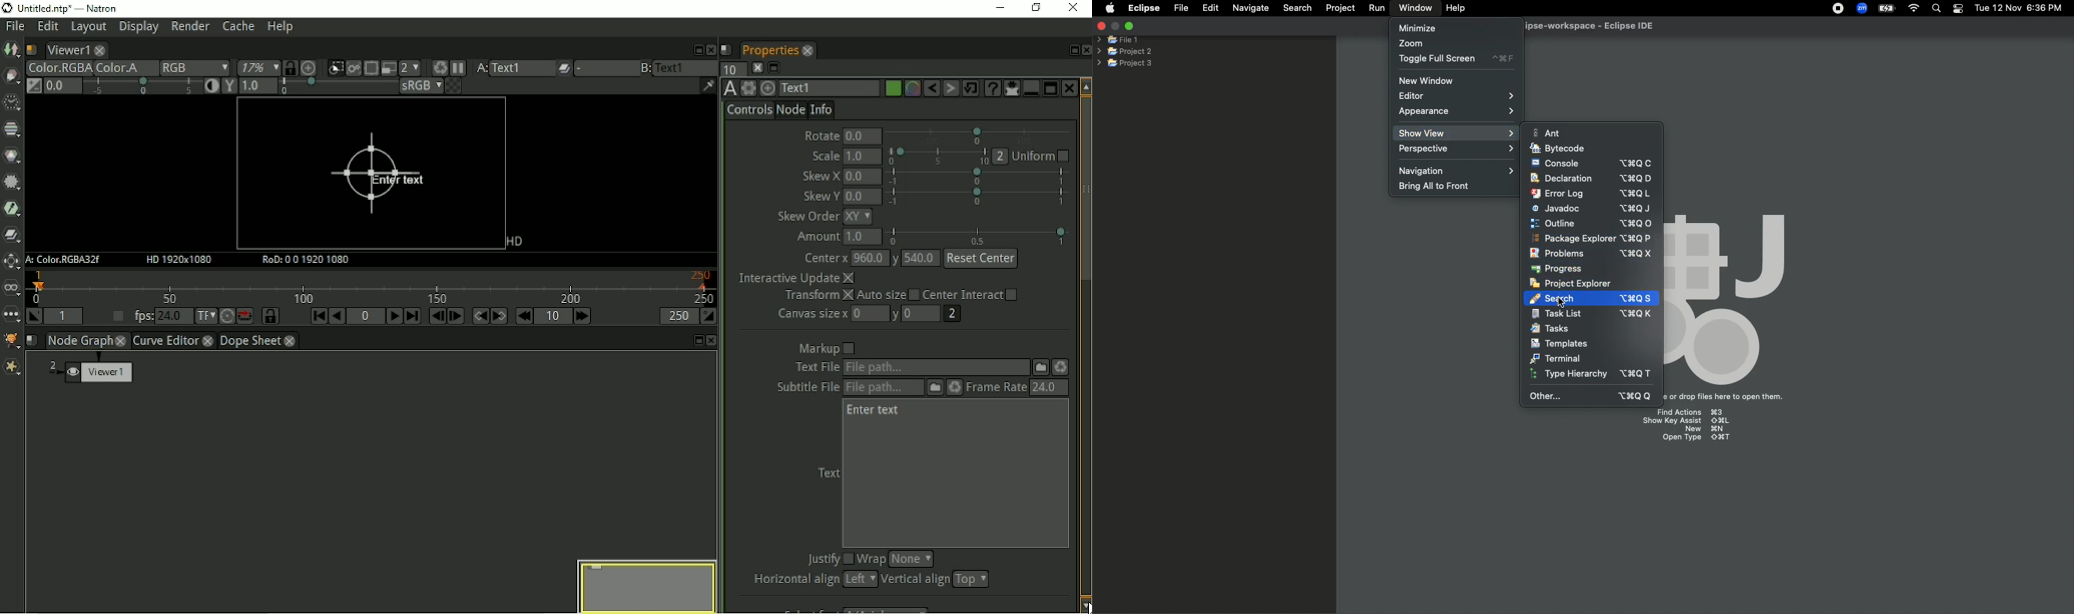 Image resolution: width=2100 pixels, height=616 pixels. Describe the element at coordinates (1180, 8) in the screenshot. I see `File` at that location.